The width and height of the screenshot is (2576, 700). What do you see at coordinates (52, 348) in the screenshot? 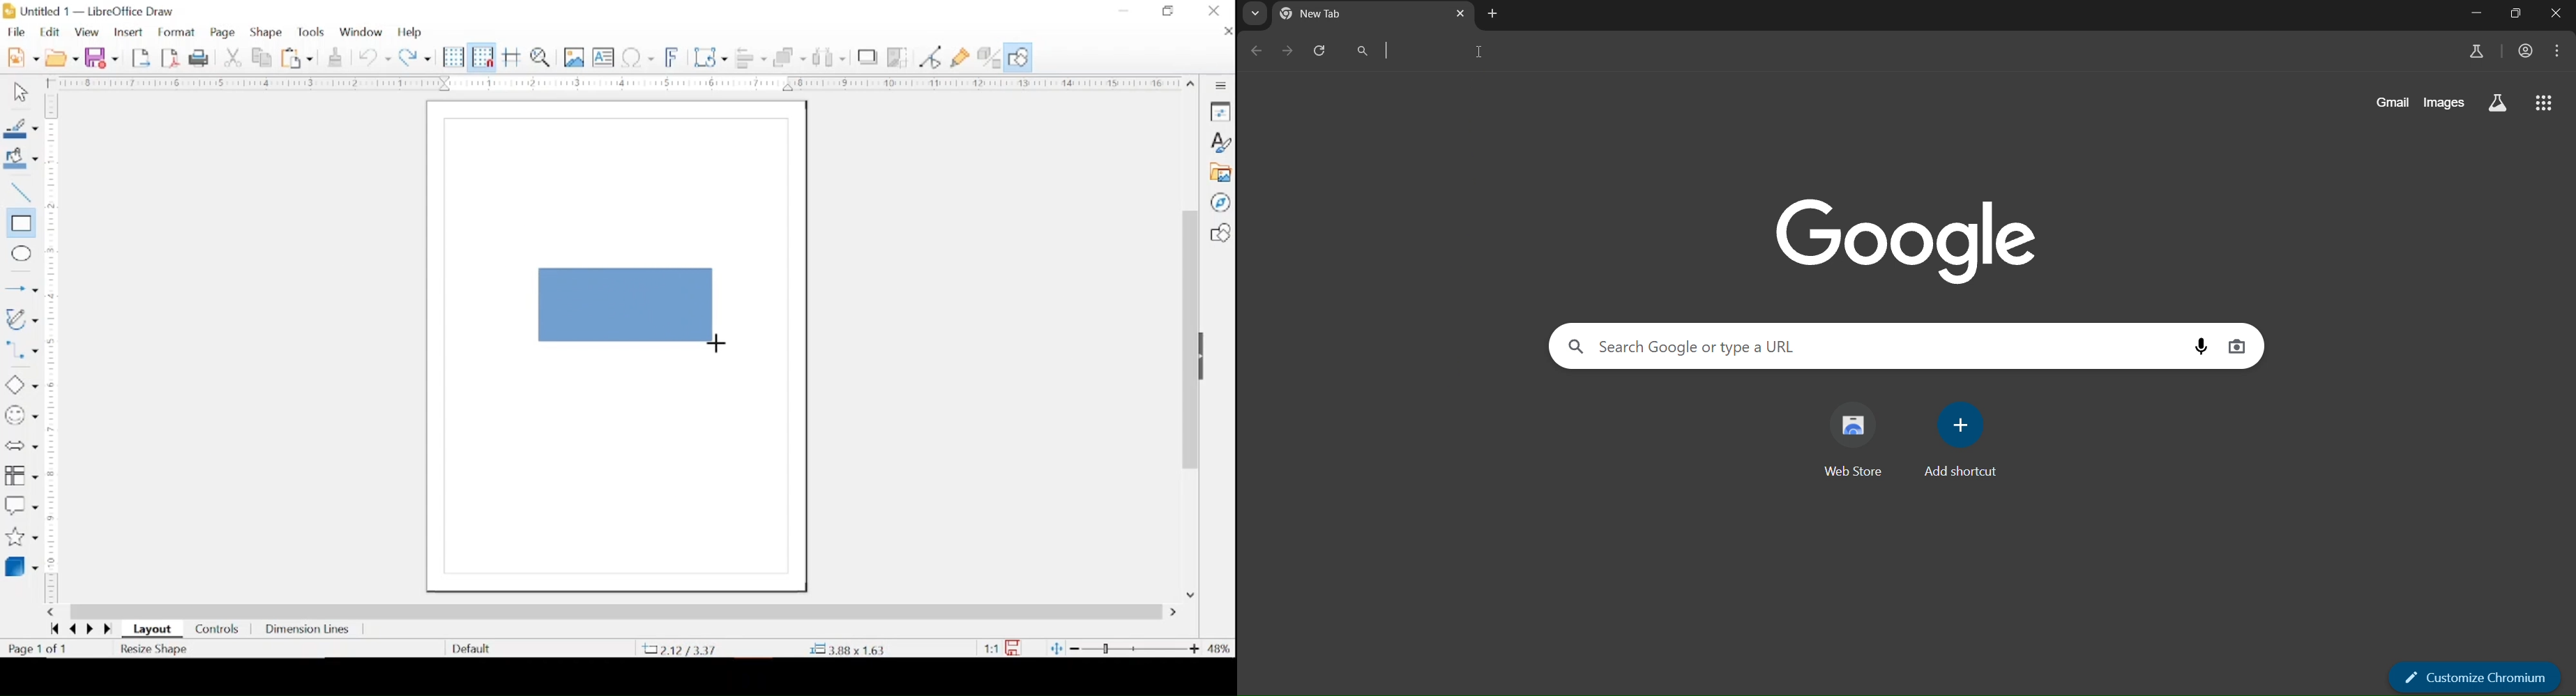
I see `margin` at bounding box center [52, 348].